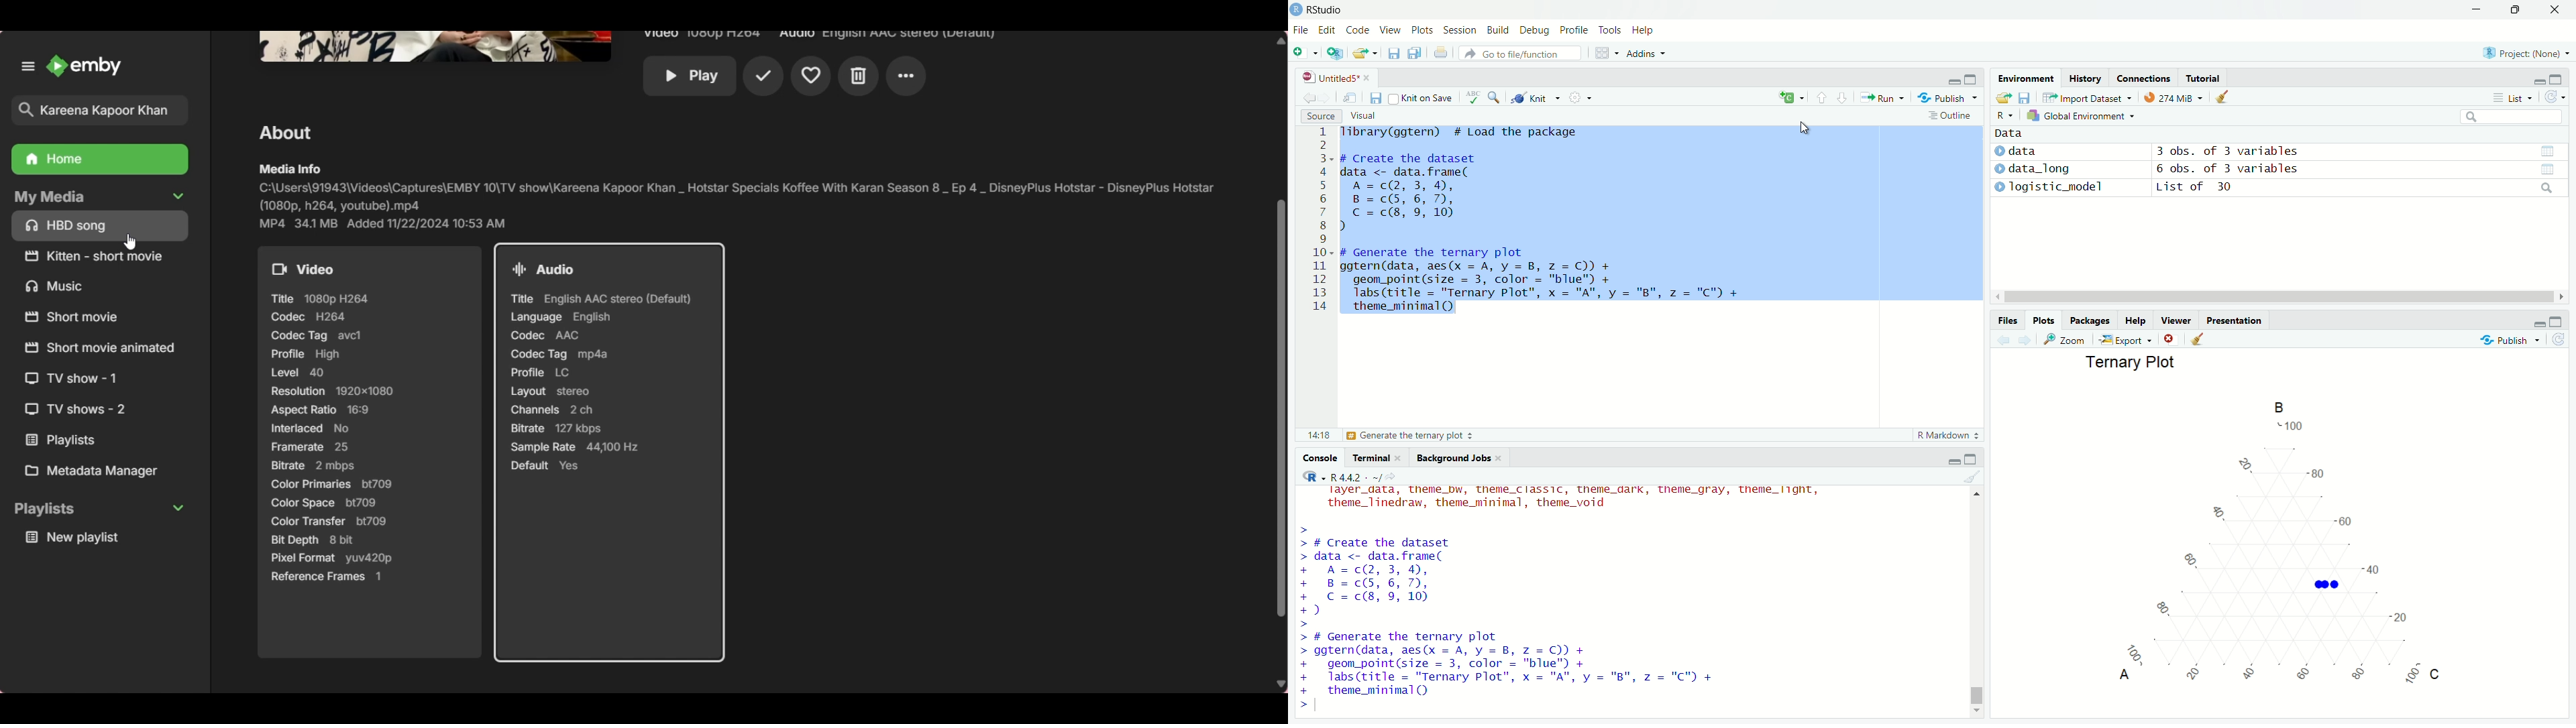  What do you see at coordinates (2084, 97) in the screenshot?
I see `Import Dataset` at bounding box center [2084, 97].